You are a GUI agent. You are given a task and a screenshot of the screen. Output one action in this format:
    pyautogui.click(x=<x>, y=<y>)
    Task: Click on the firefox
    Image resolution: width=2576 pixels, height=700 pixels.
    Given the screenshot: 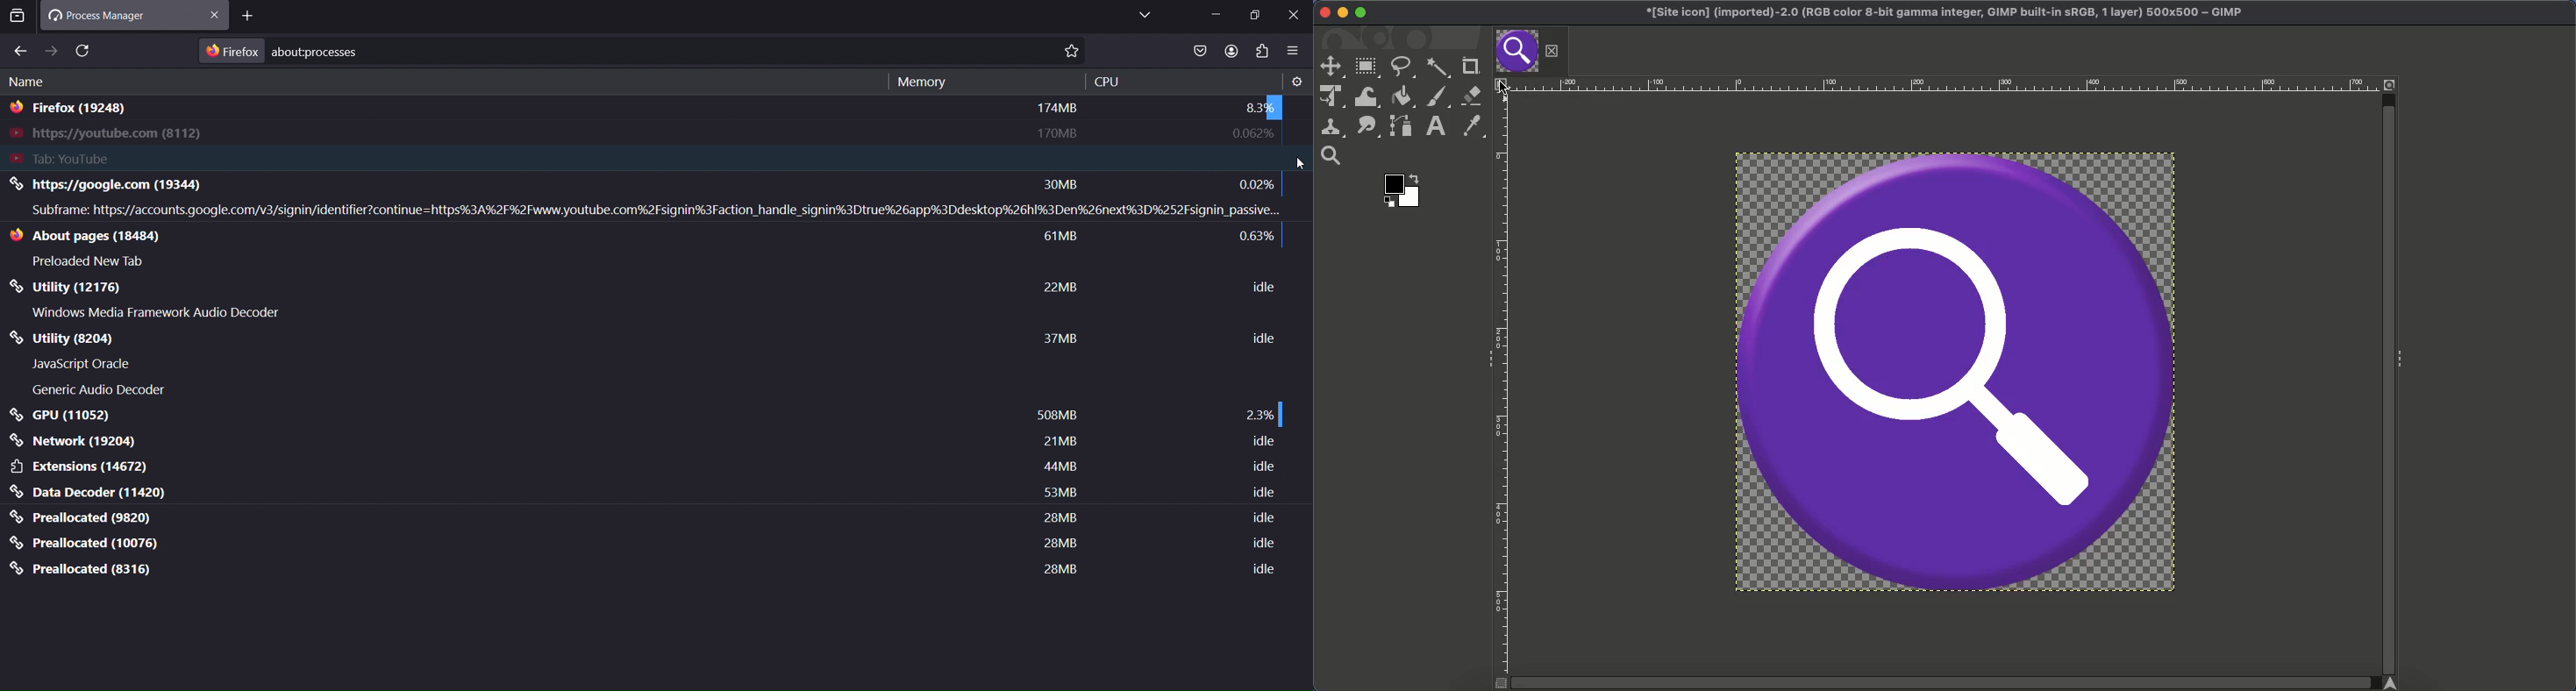 What is the action you would take?
    pyautogui.click(x=73, y=111)
    